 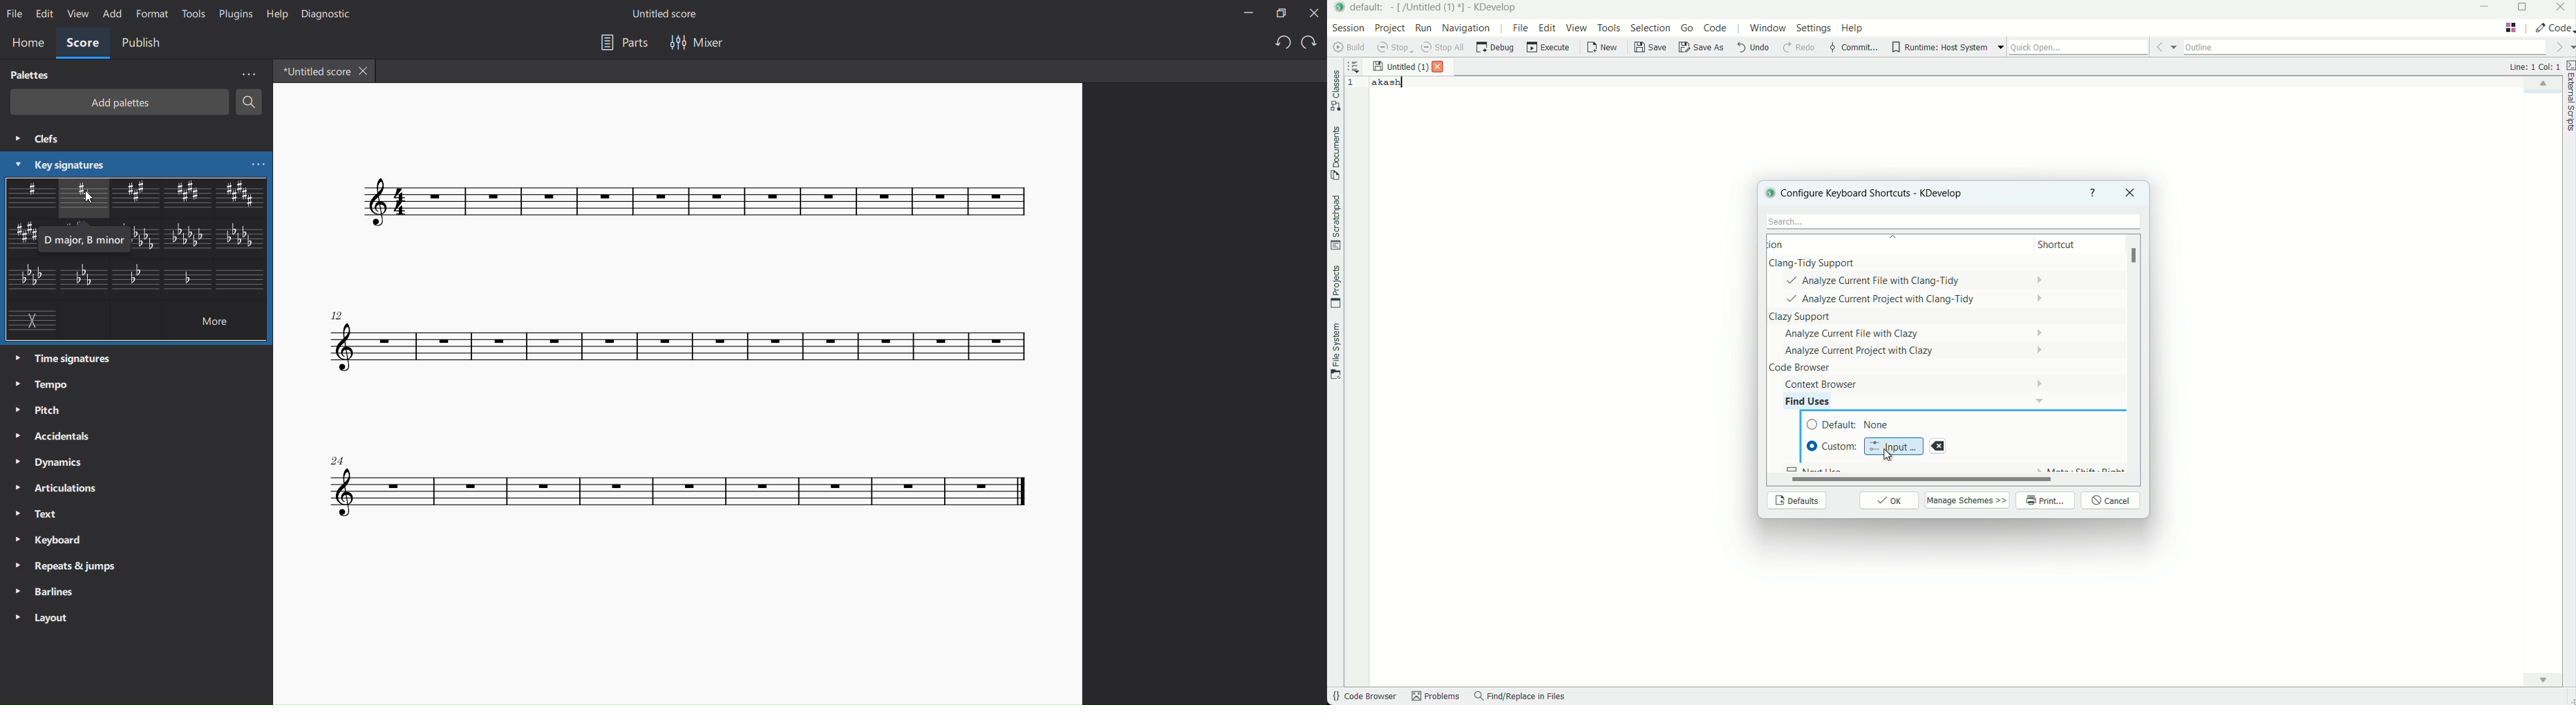 What do you see at coordinates (1280, 44) in the screenshot?
I see `undo` at bounding box center [1280, 44].